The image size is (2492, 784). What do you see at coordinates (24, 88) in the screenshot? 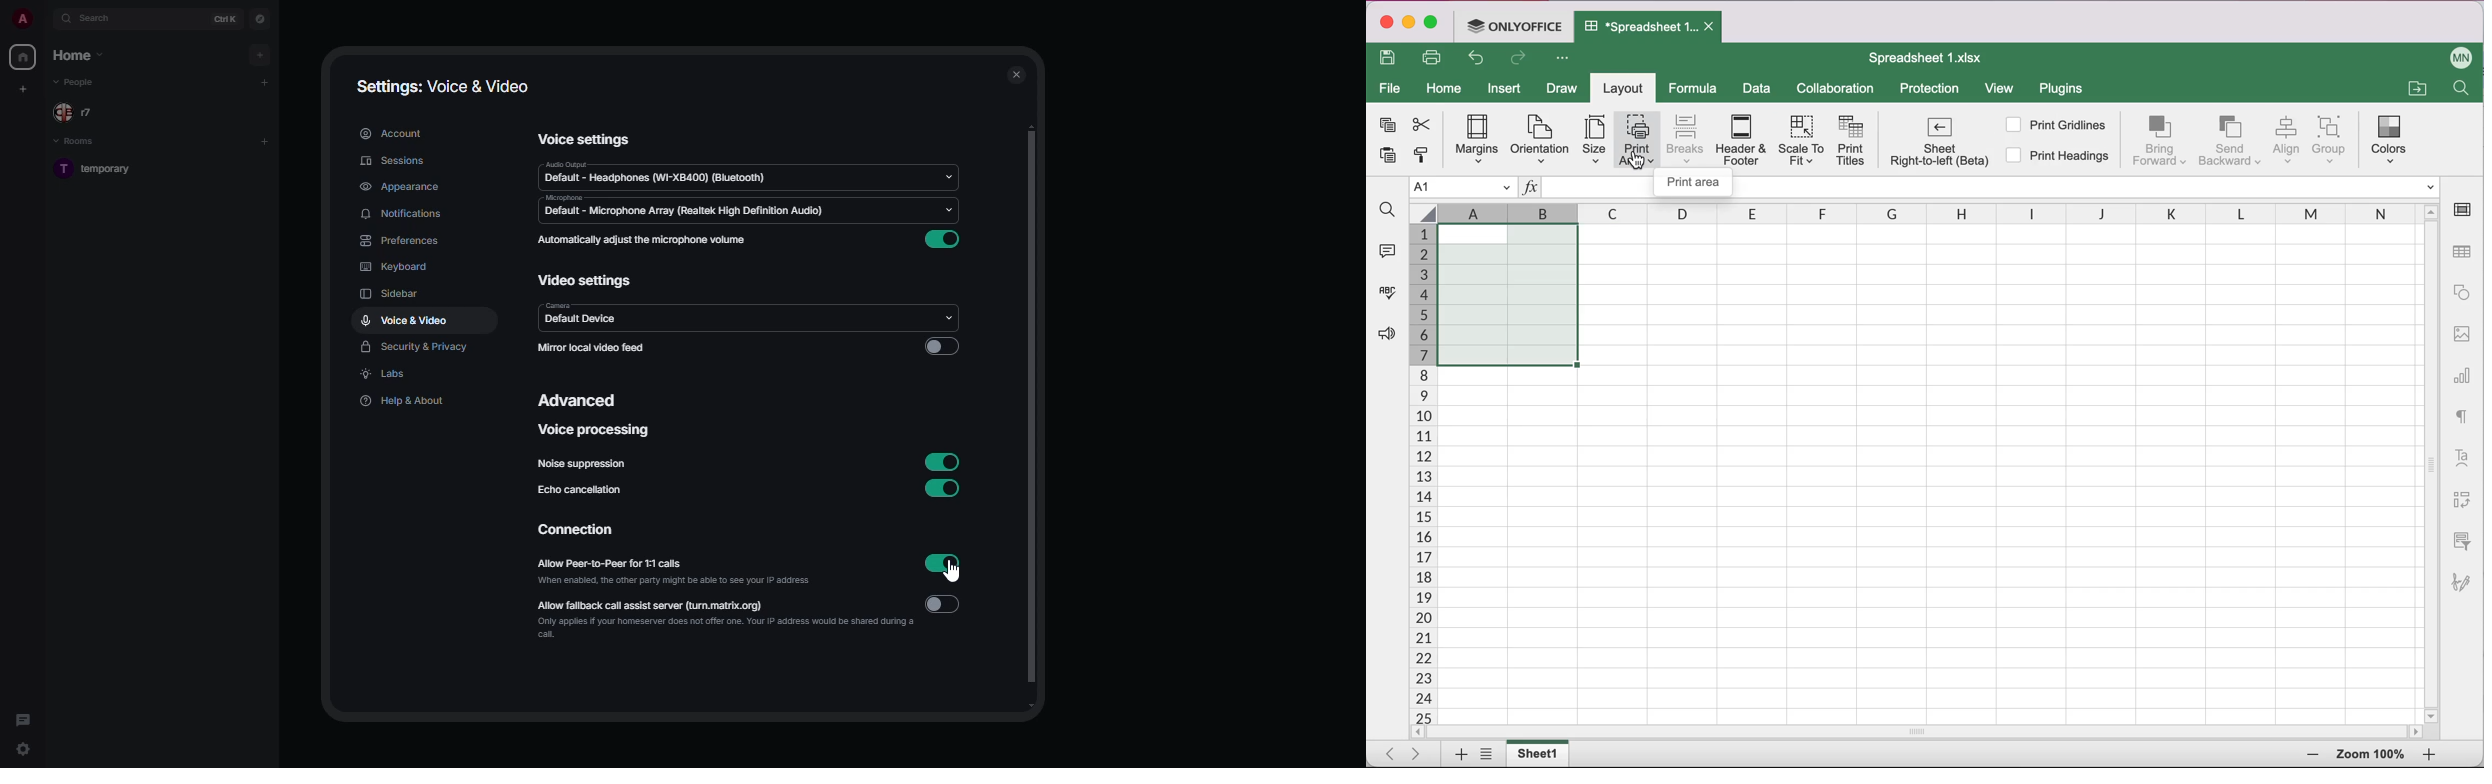
I see `create new space` at bounding box center [24, 88].